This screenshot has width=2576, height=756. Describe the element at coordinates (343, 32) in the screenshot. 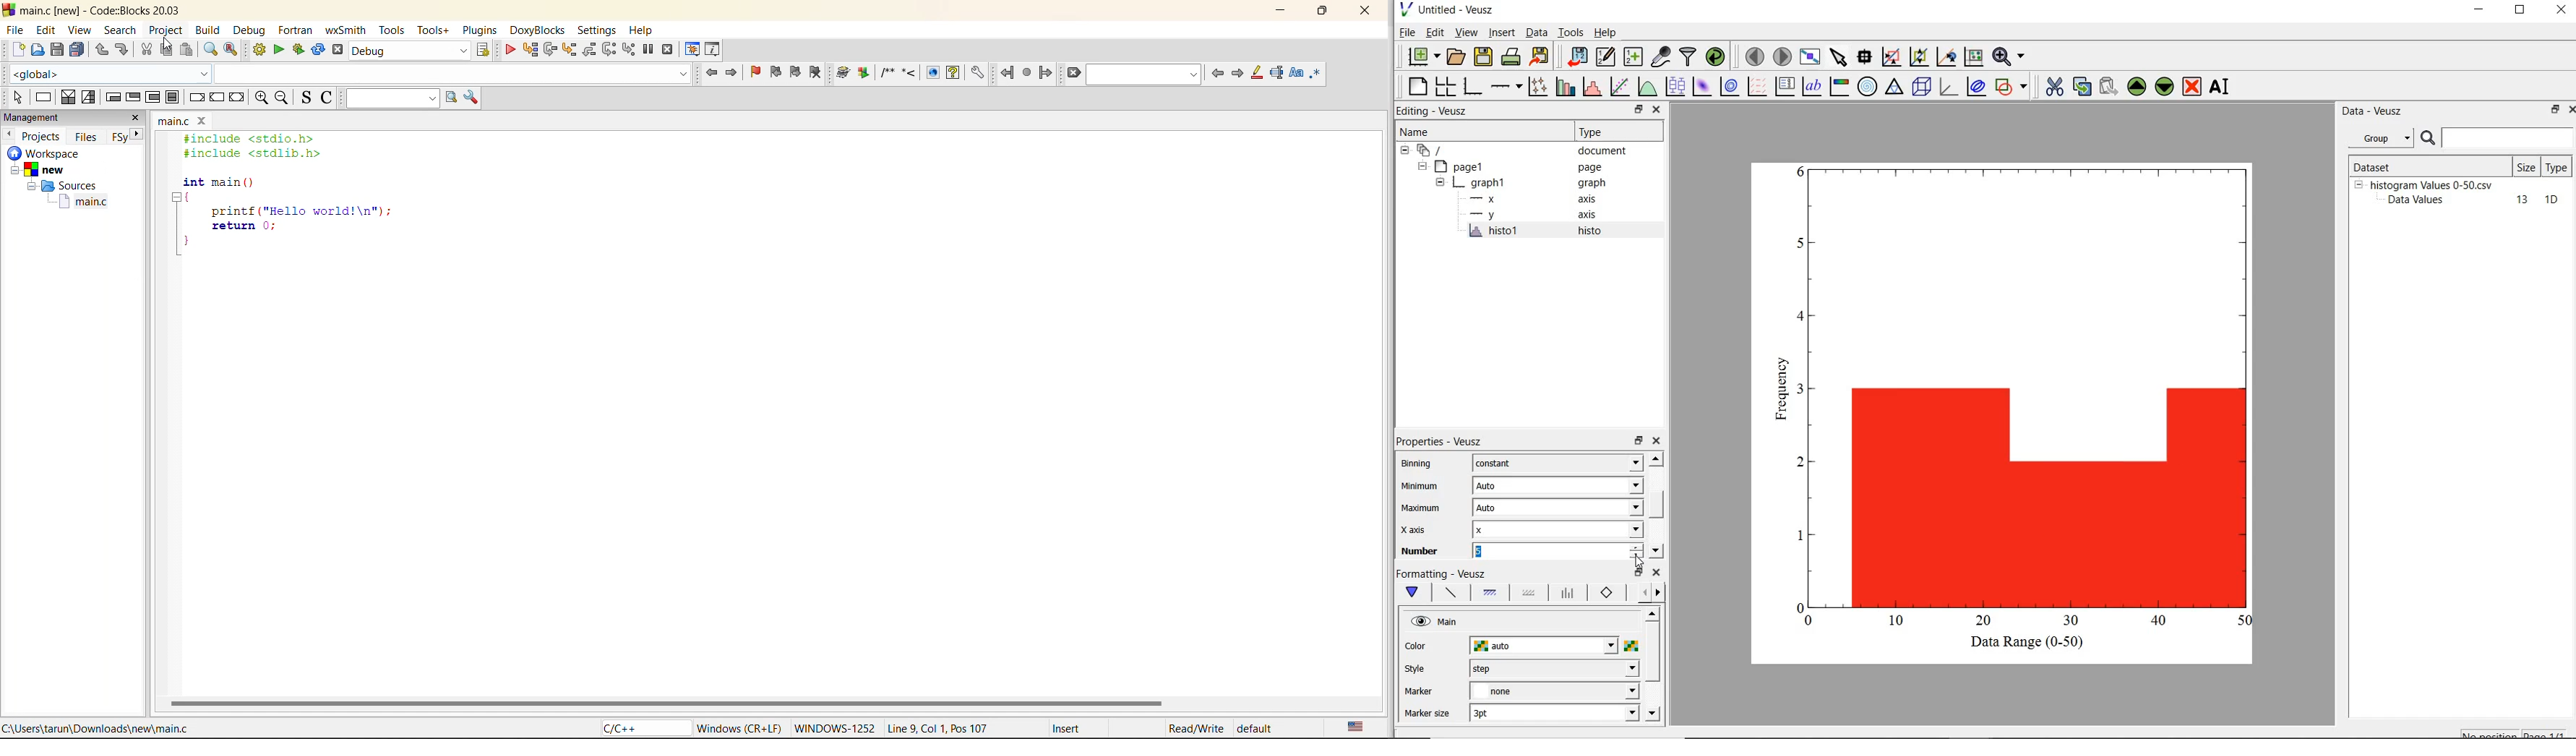

I see `wxsmith` at that location.